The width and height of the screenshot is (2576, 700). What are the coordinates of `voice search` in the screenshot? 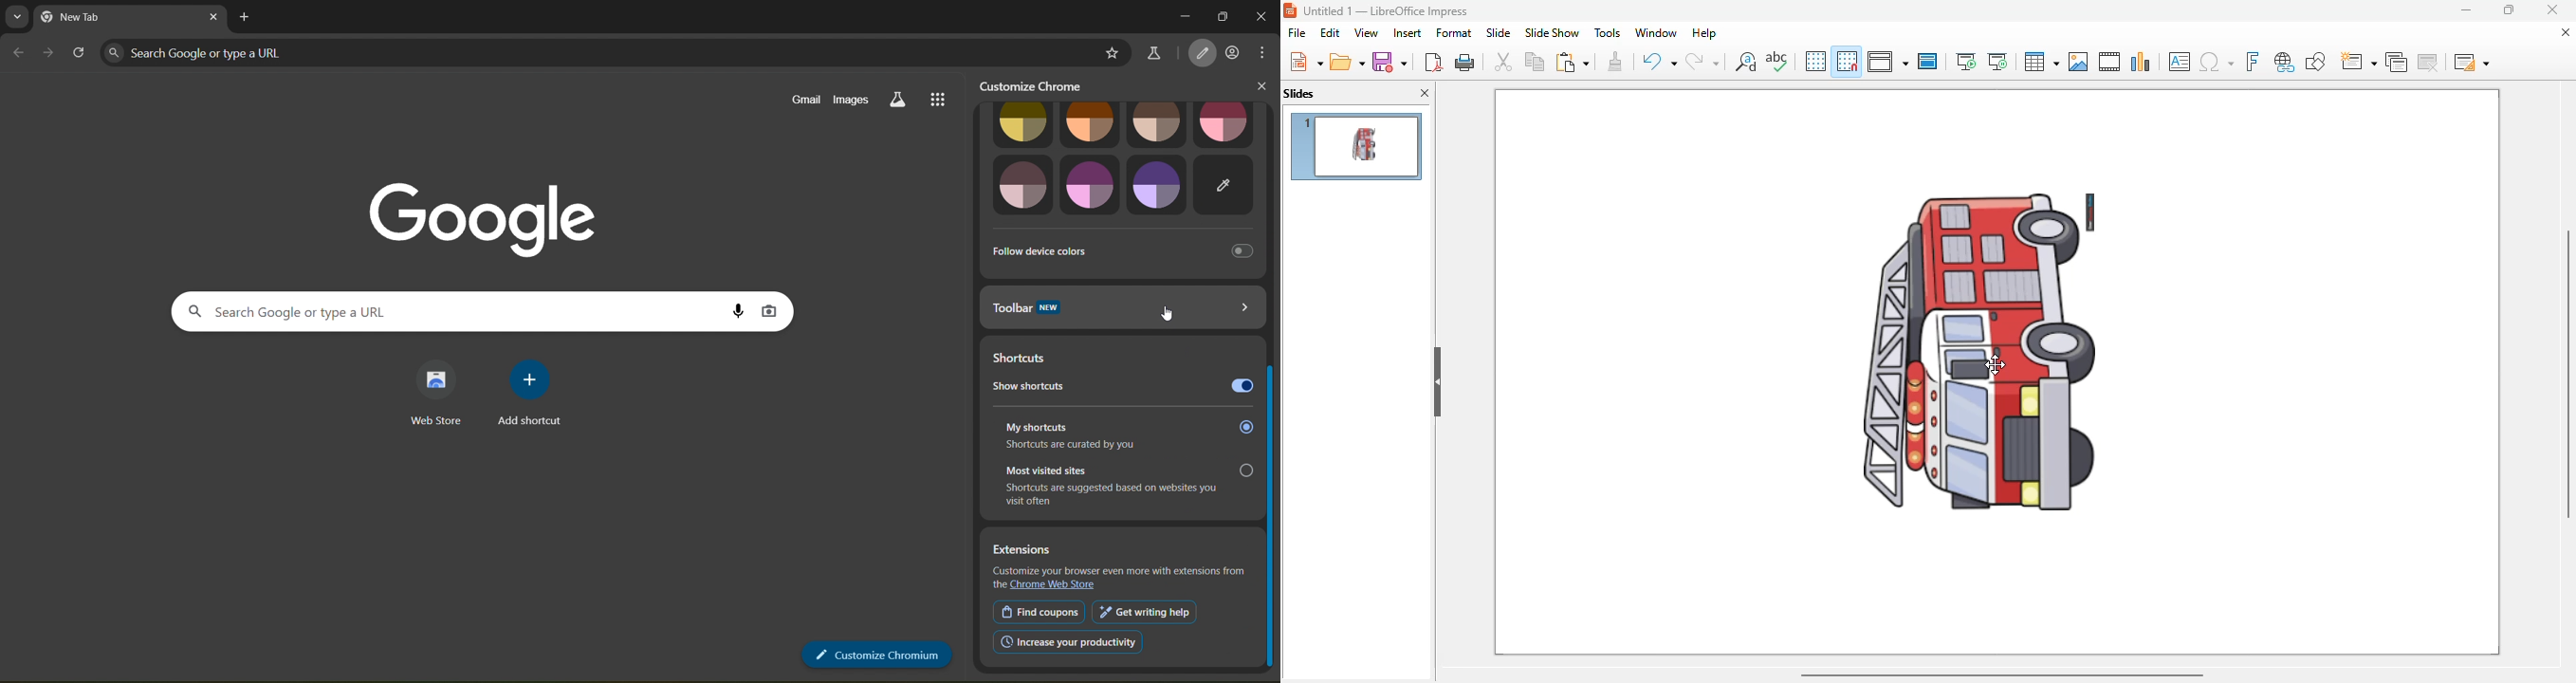 It's located at (736, 307).